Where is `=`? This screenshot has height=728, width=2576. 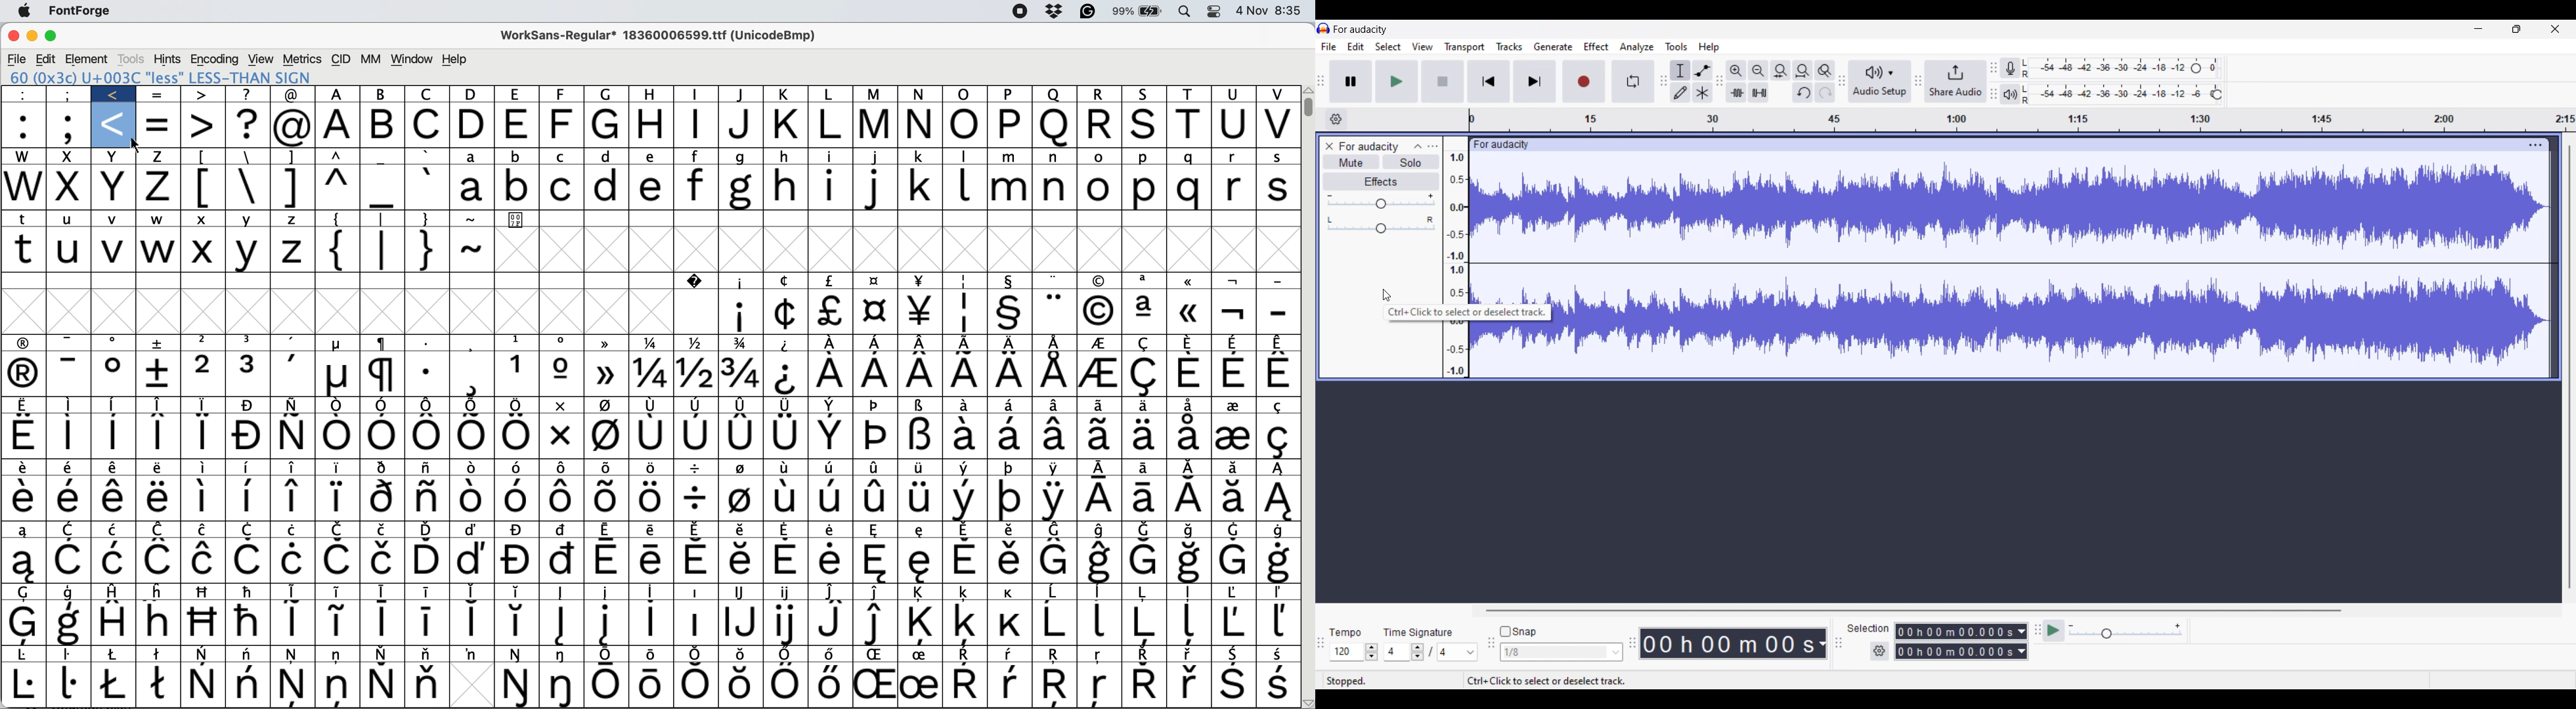 = is located at coordinates (160, 124).